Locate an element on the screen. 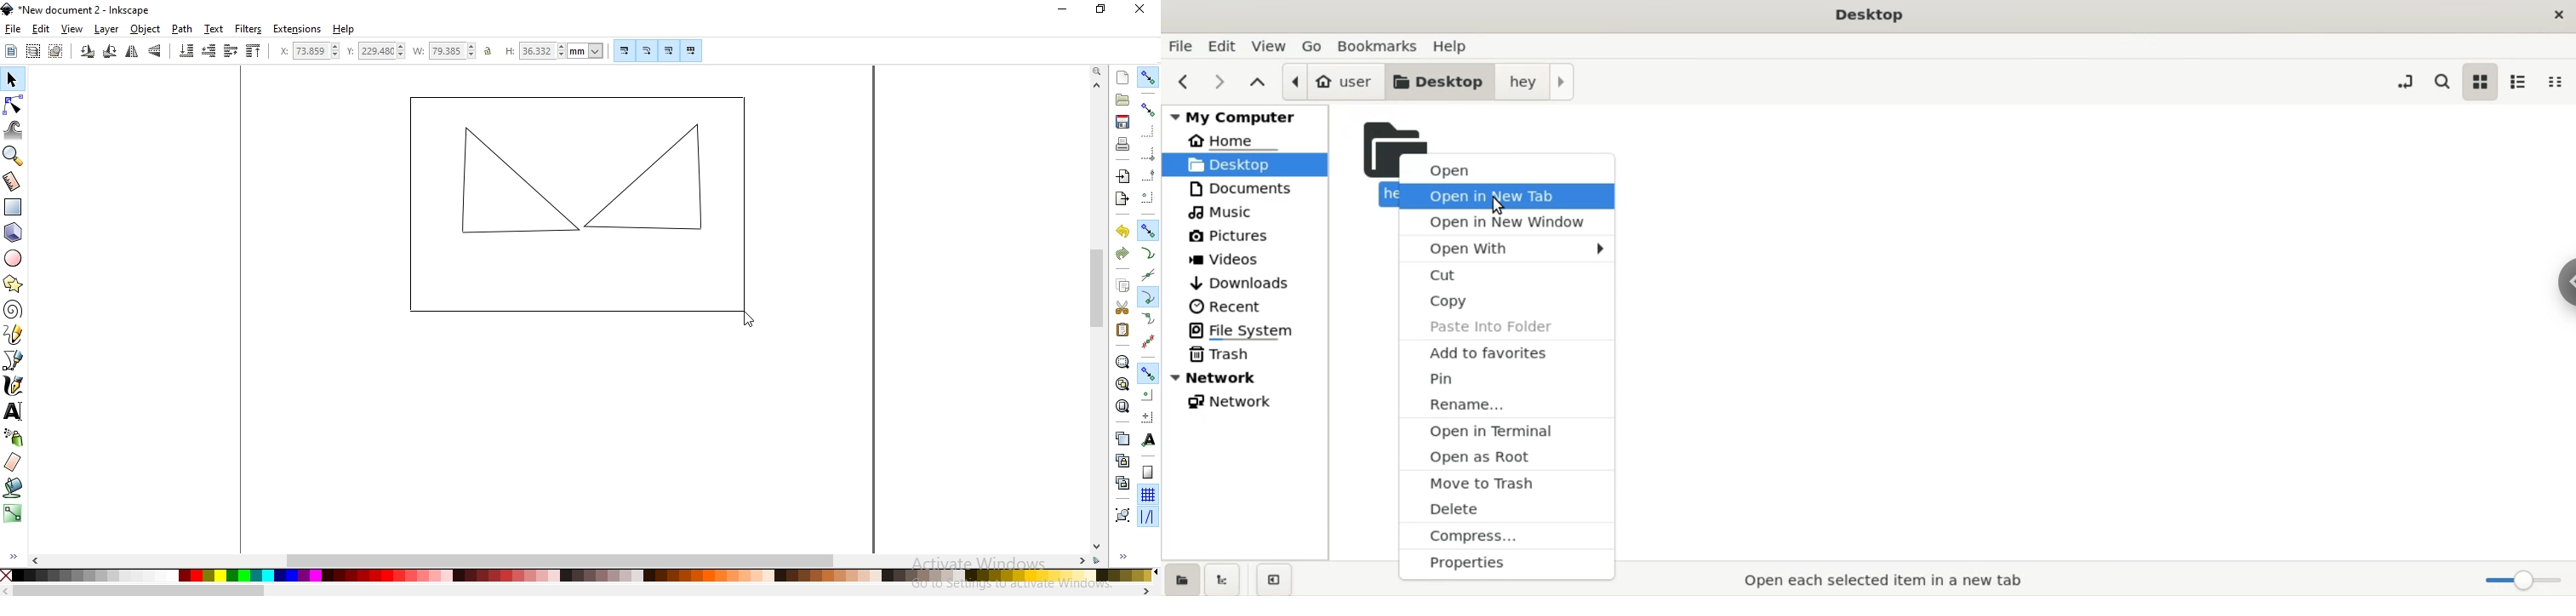  create new document with default template is located at coordinates (1123, 77).